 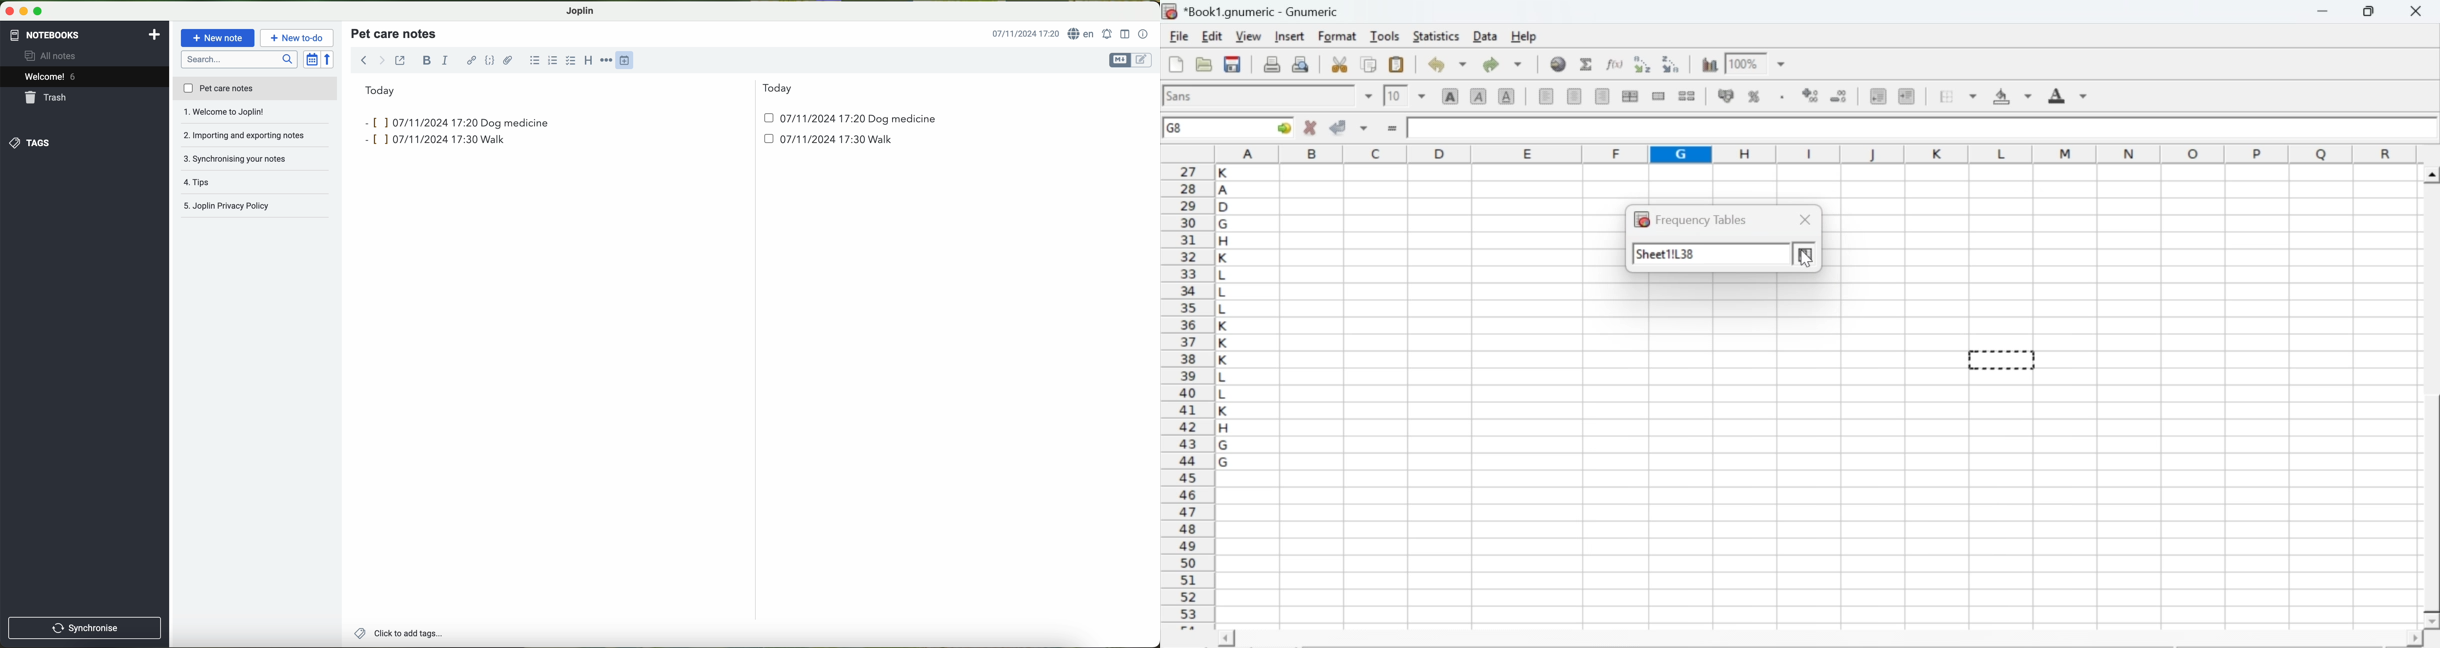 What do you see at coordinates (84, 78) in the screenshot?
I see `welcome` at bounding box center [84, 78].